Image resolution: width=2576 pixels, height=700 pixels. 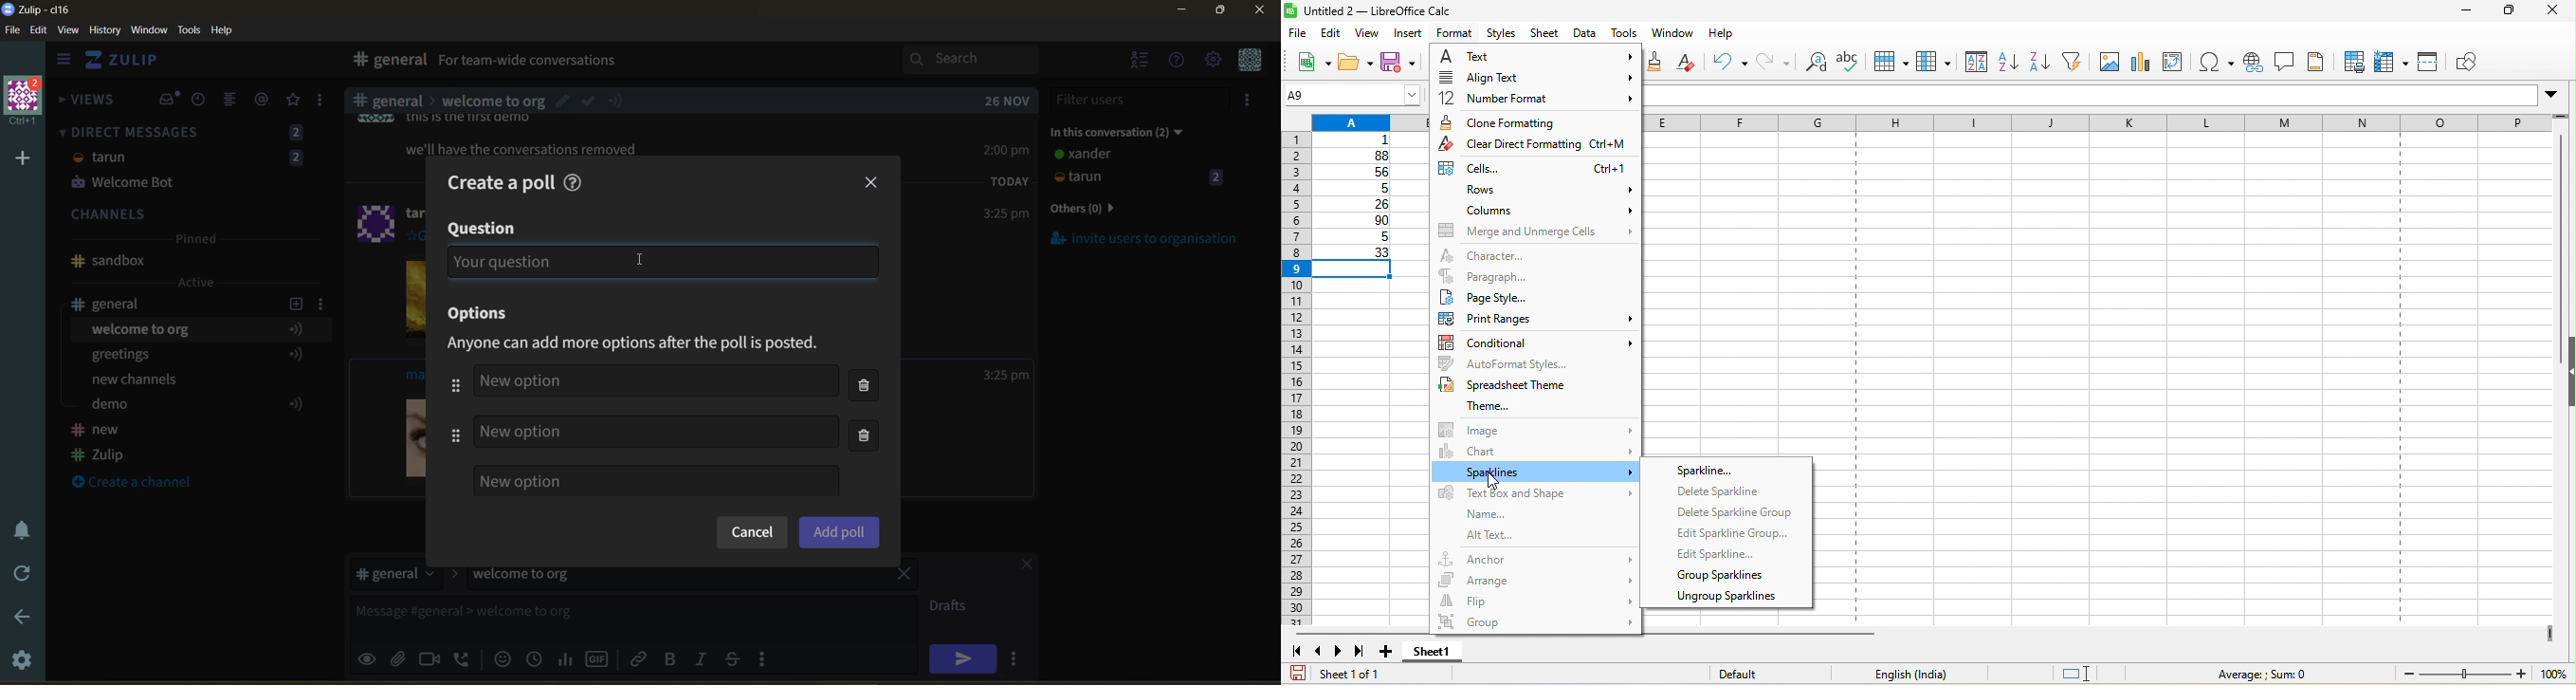 I want to click on clone formatting, so click(x=1659, y=62).